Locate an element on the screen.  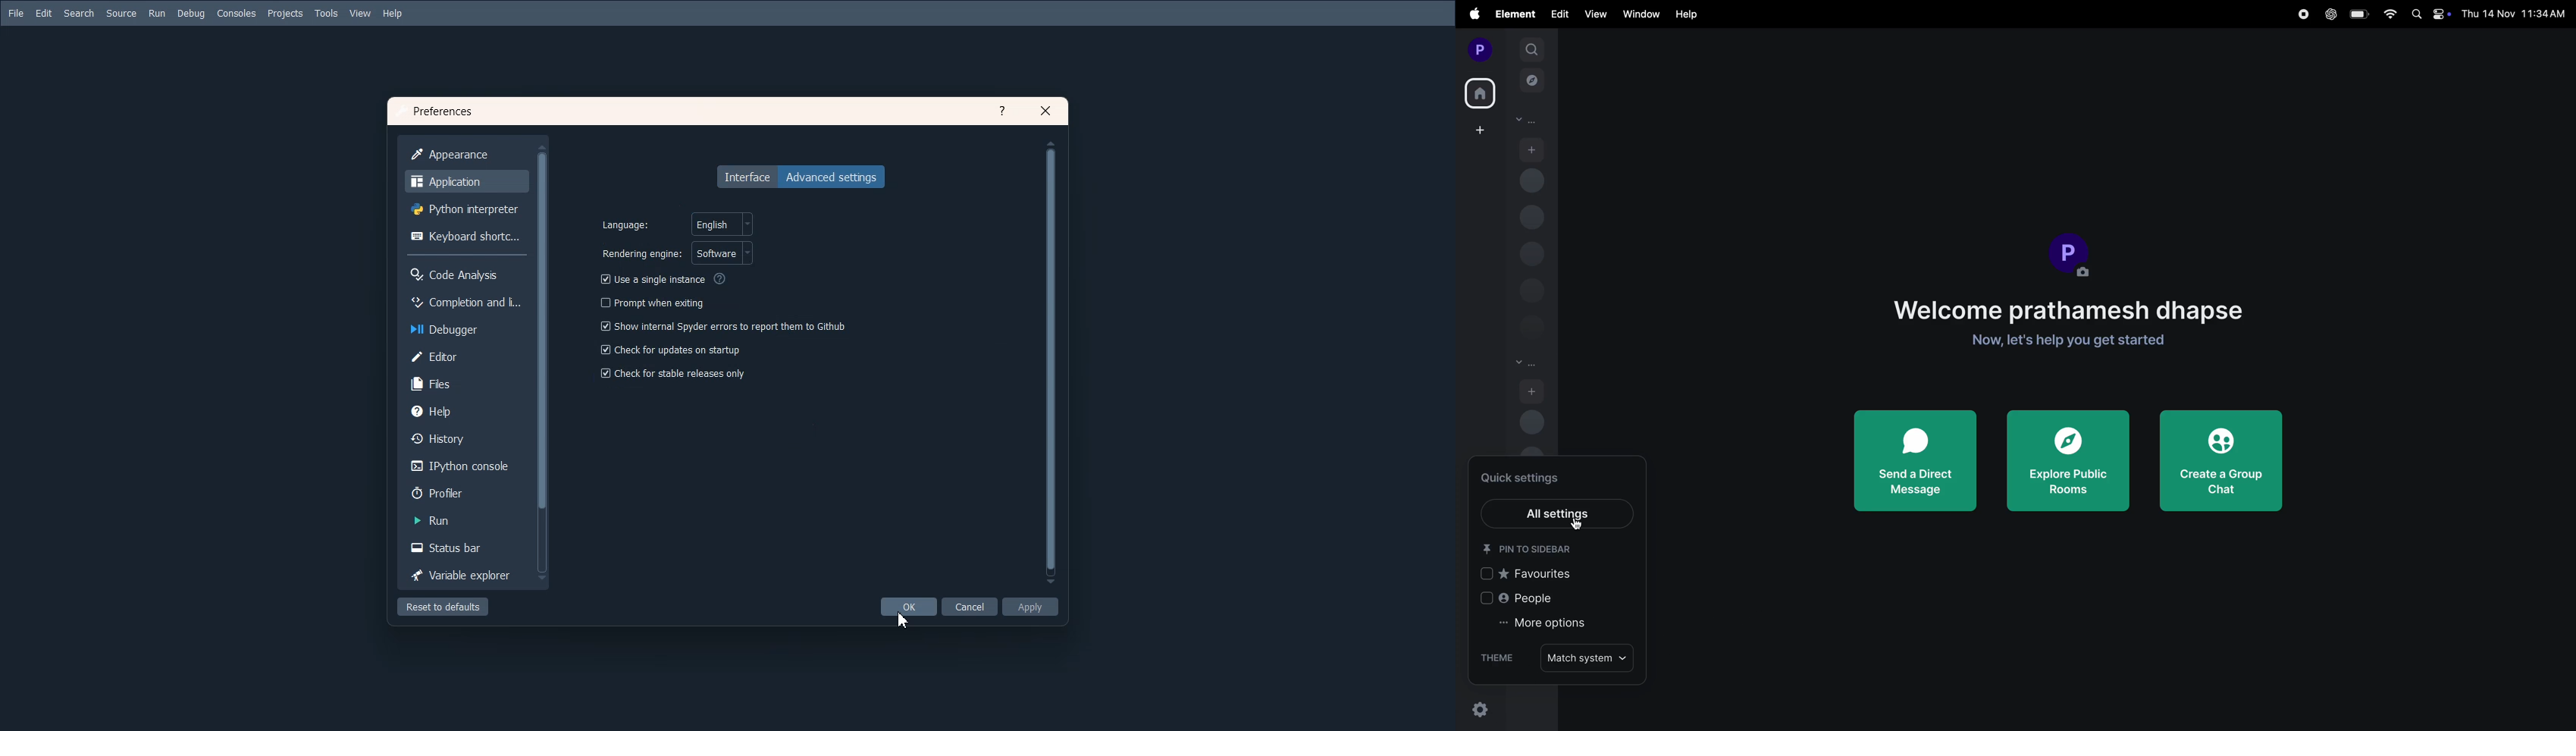
Files is located at coordinates (465, 383).